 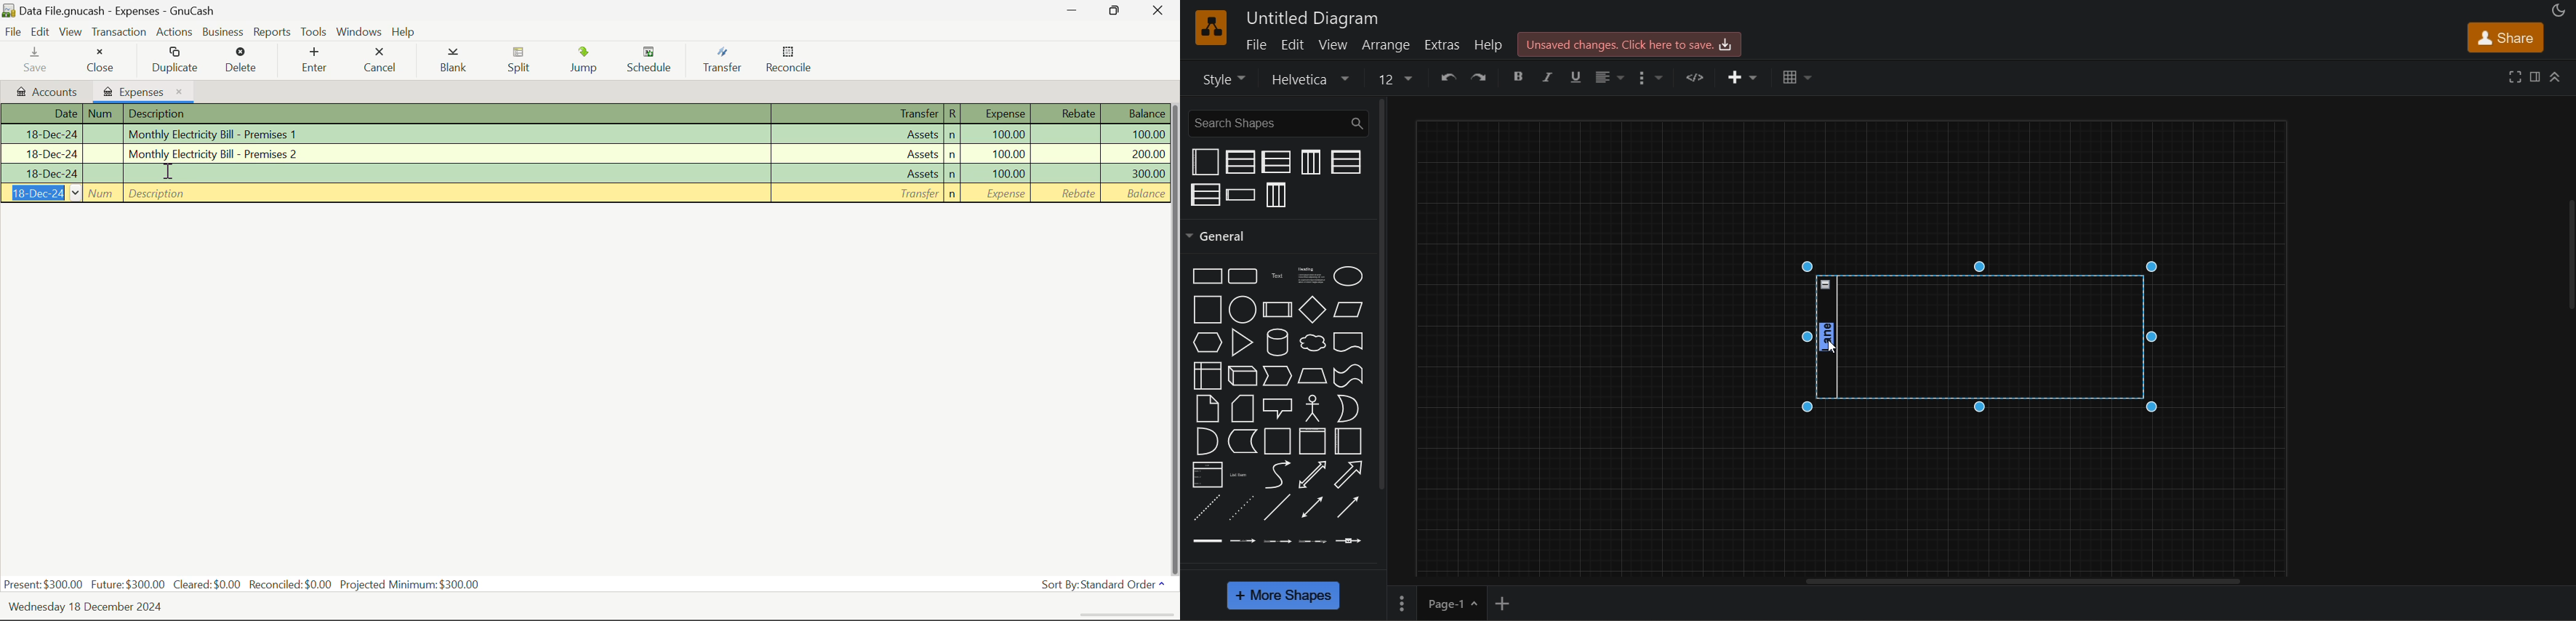 What do you see at coordinates (71, 34) in the screenshot?
I see `View` at bounding box center [71, 34].